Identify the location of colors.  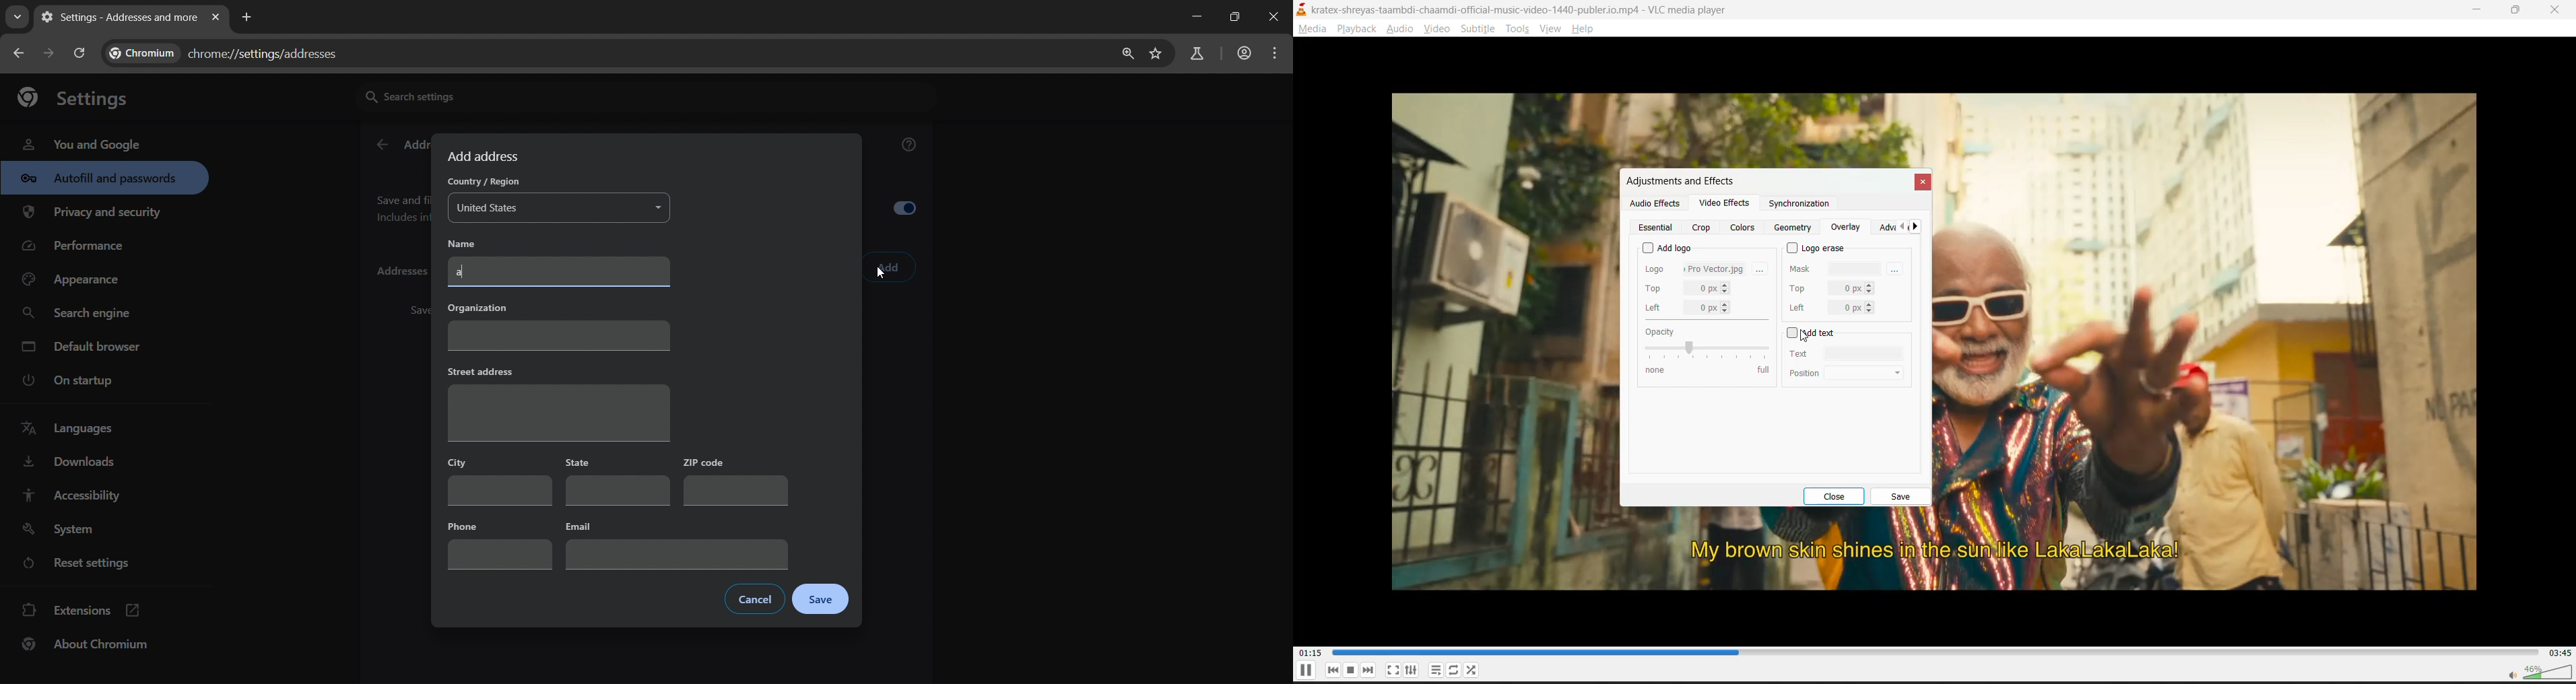
(1744, 227).